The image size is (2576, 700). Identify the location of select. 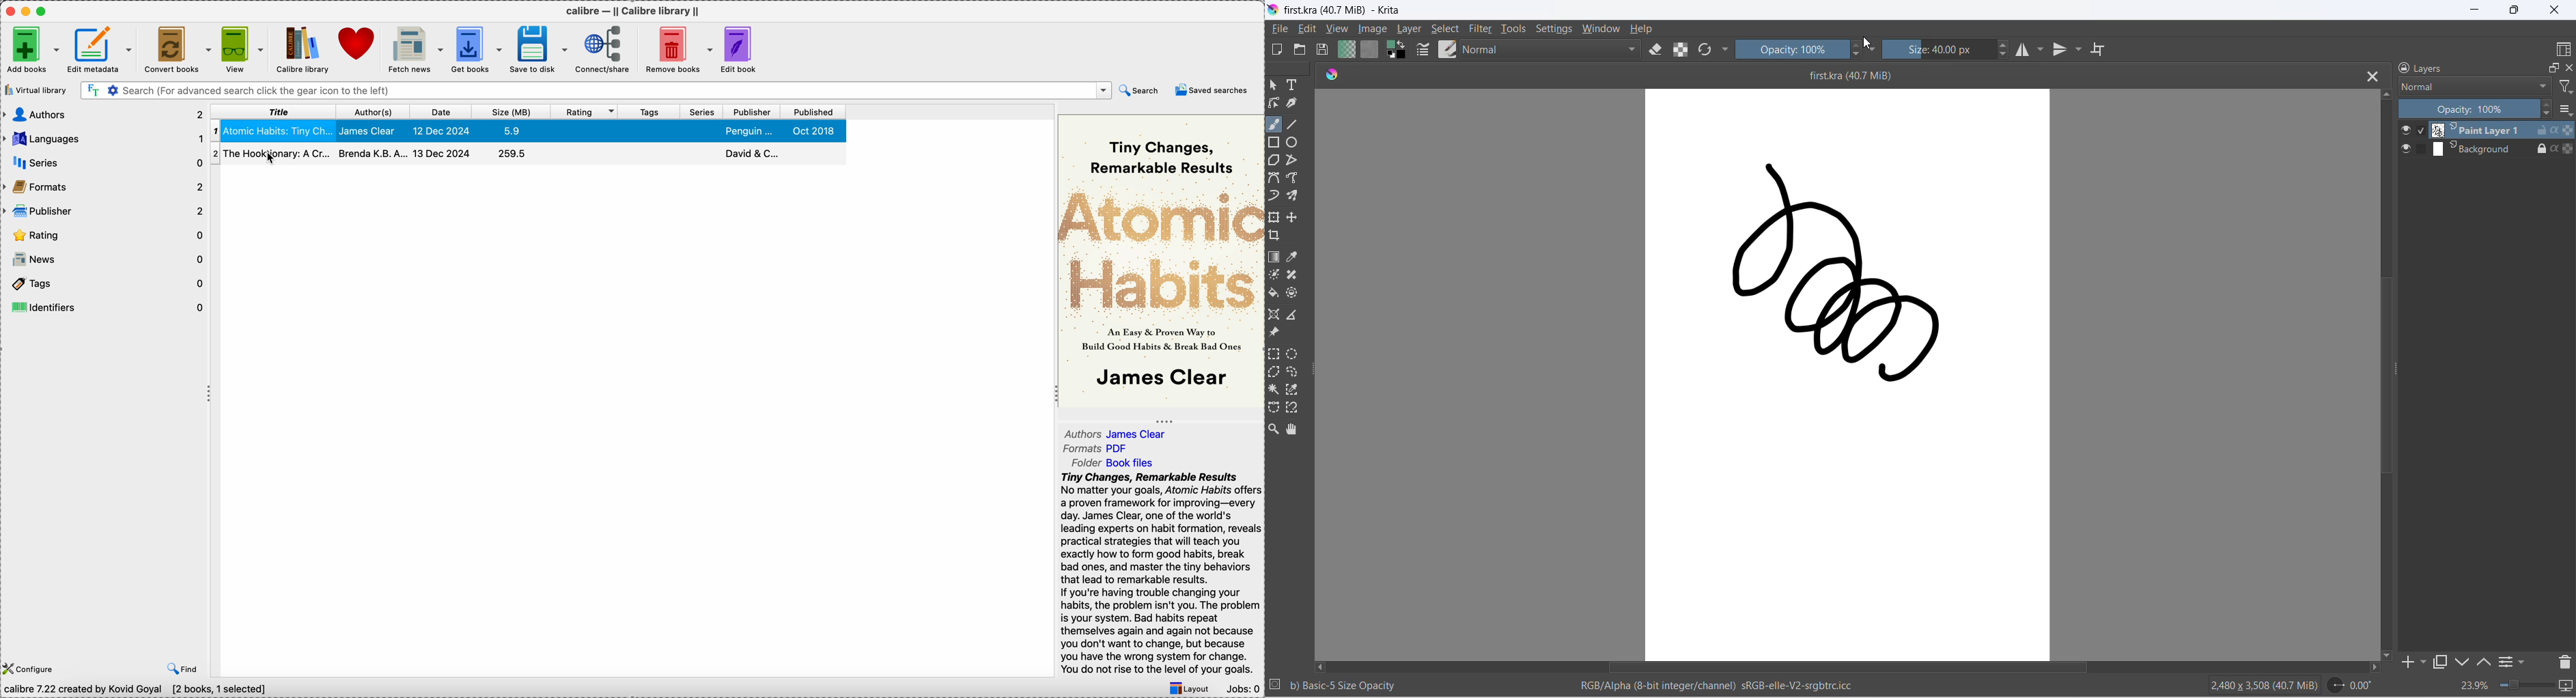
(1446, 29).